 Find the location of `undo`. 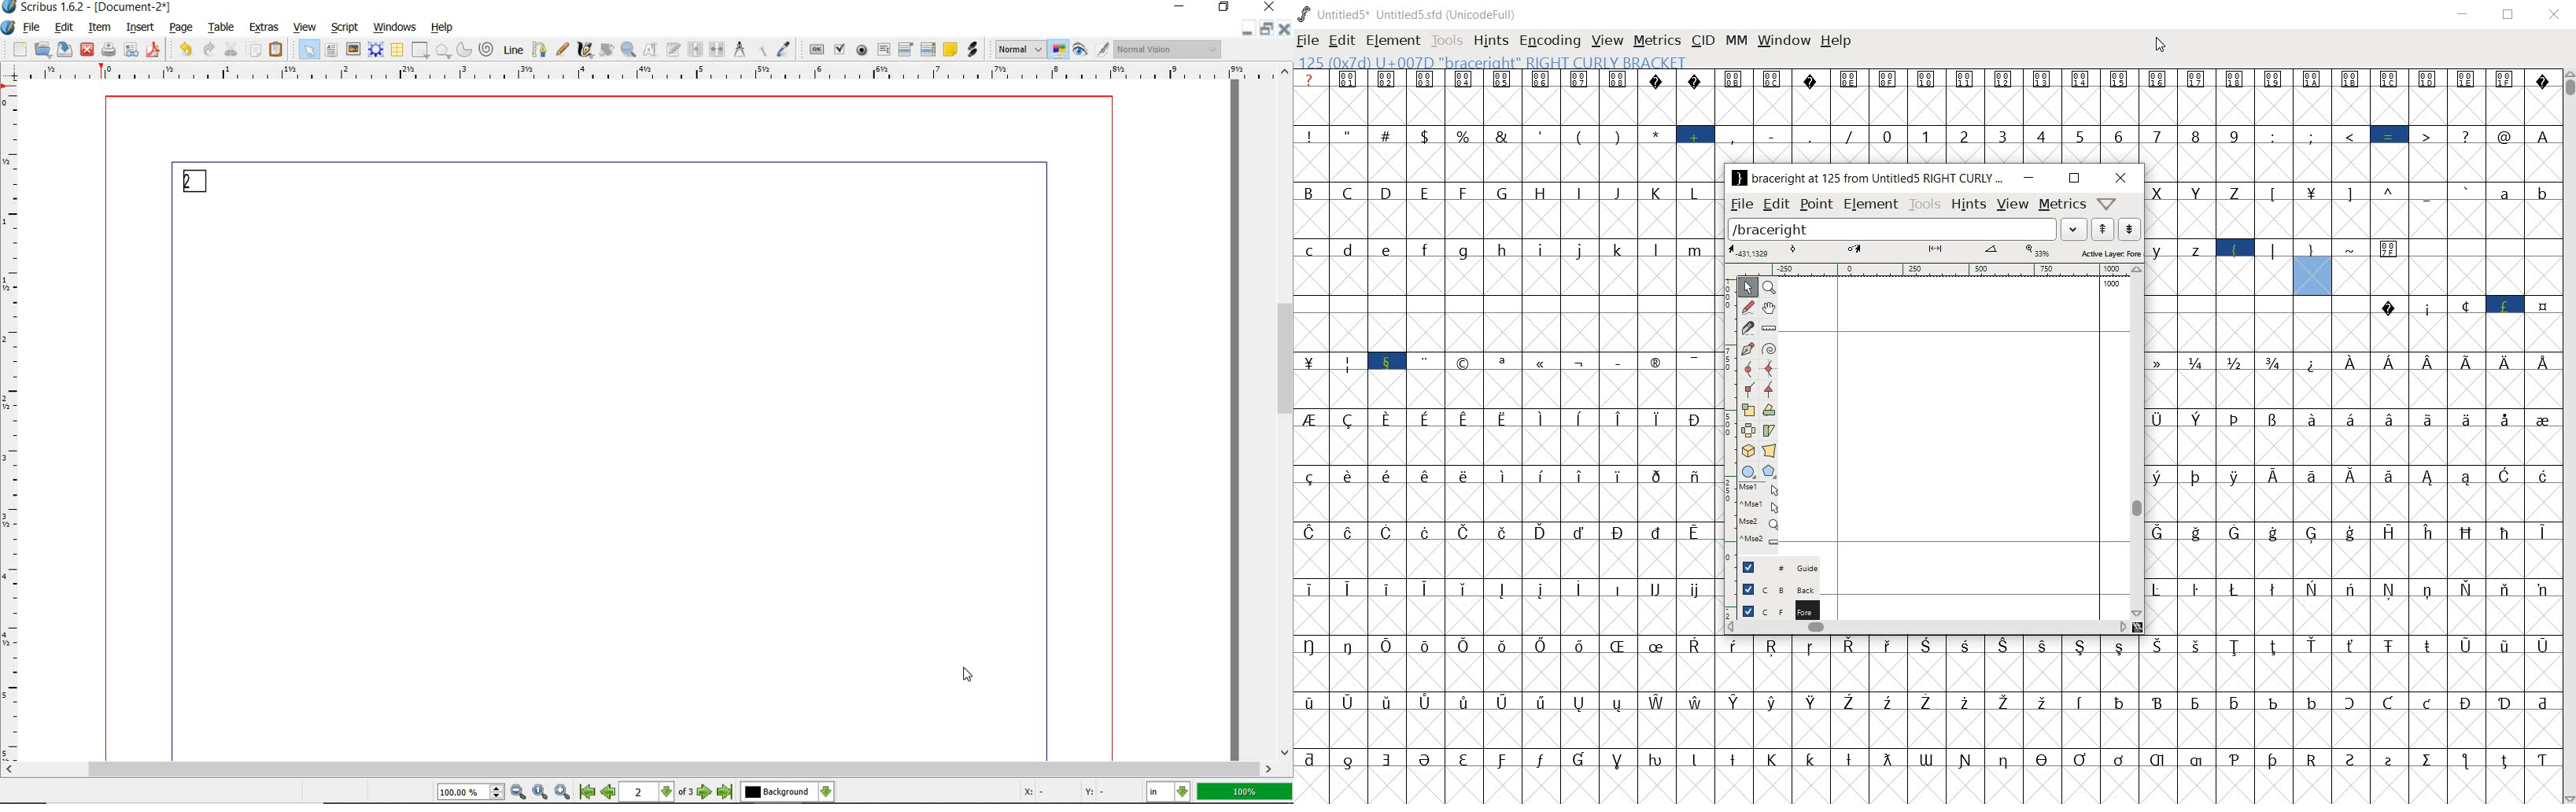

undo is located at coordinates (183, 49).